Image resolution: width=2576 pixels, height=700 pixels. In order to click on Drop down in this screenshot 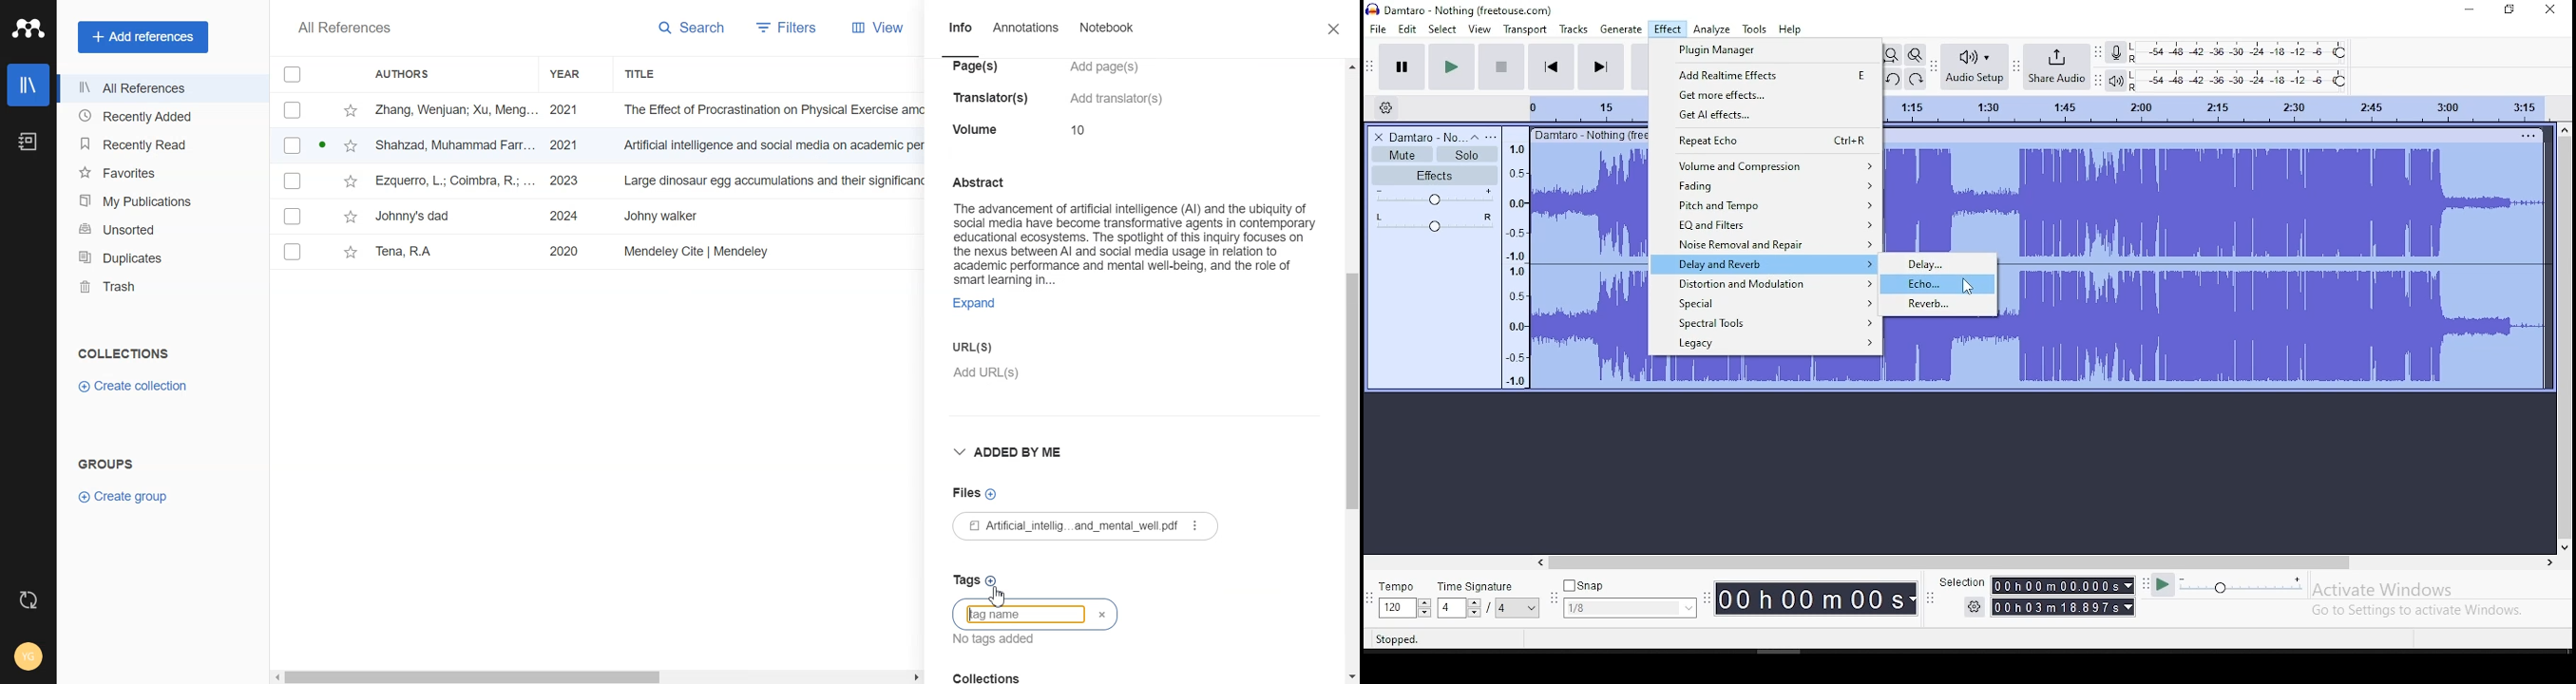, I will do `click(2127, 584)`.